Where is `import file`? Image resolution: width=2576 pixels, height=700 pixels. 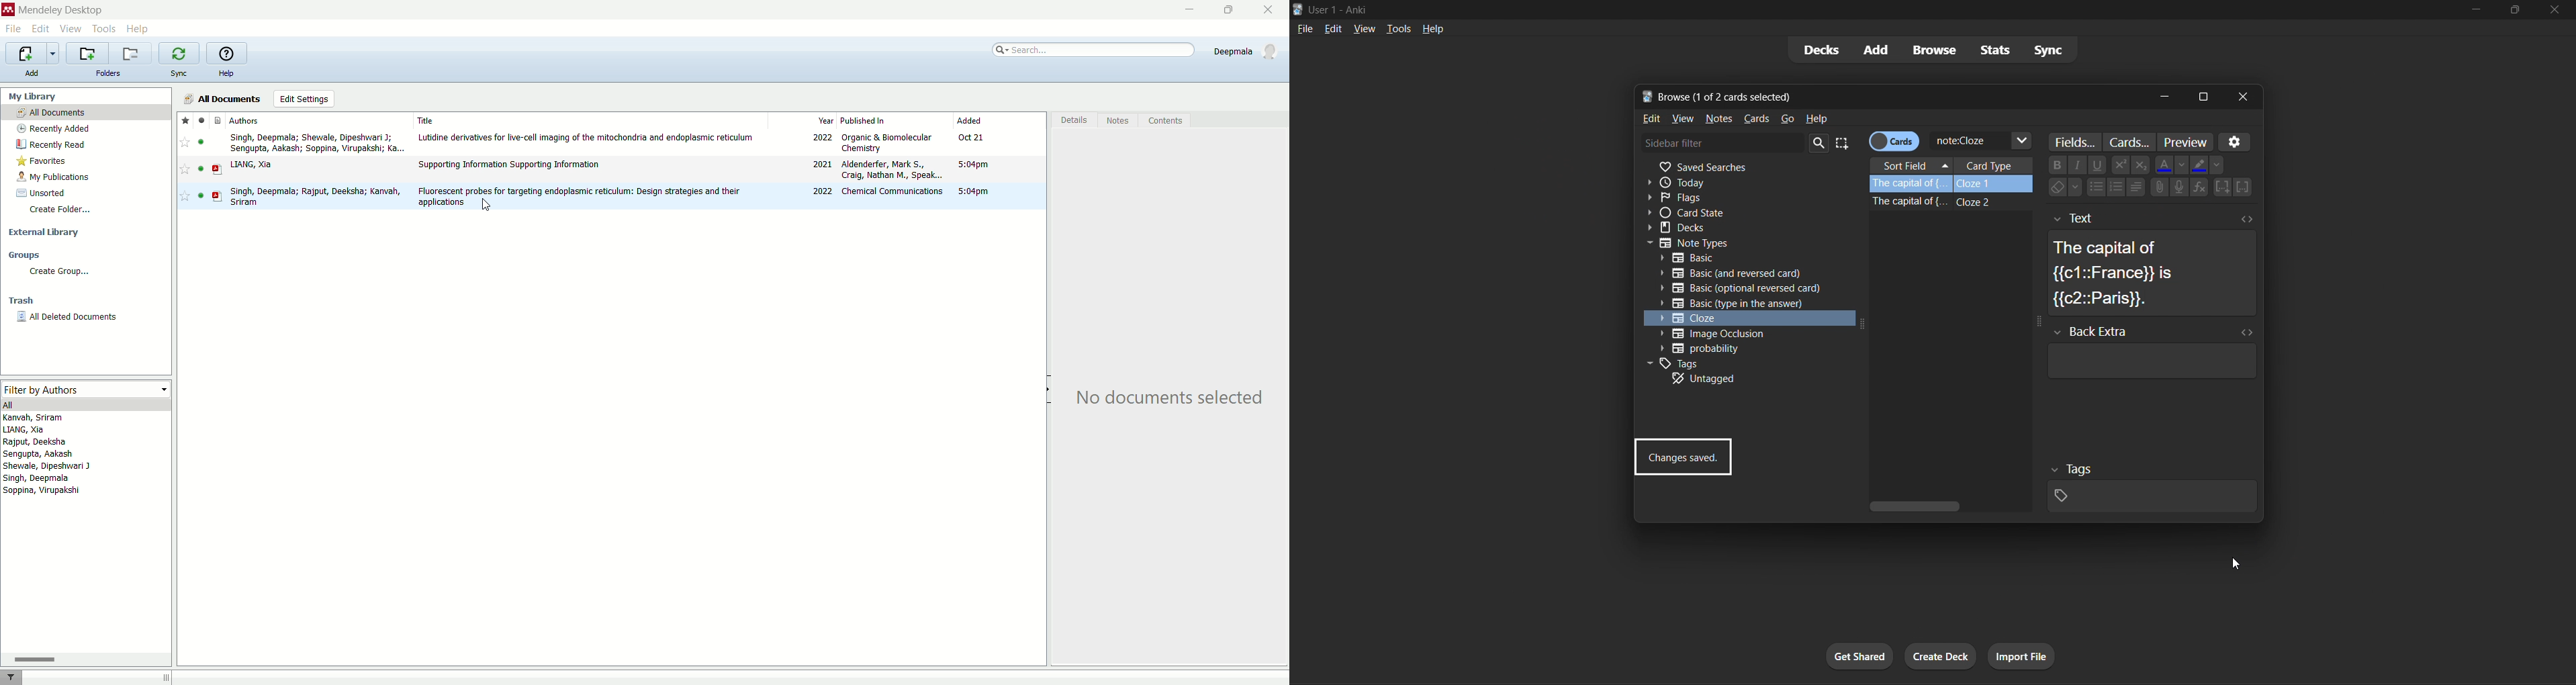
import file is located at coordinates (2023, 653).